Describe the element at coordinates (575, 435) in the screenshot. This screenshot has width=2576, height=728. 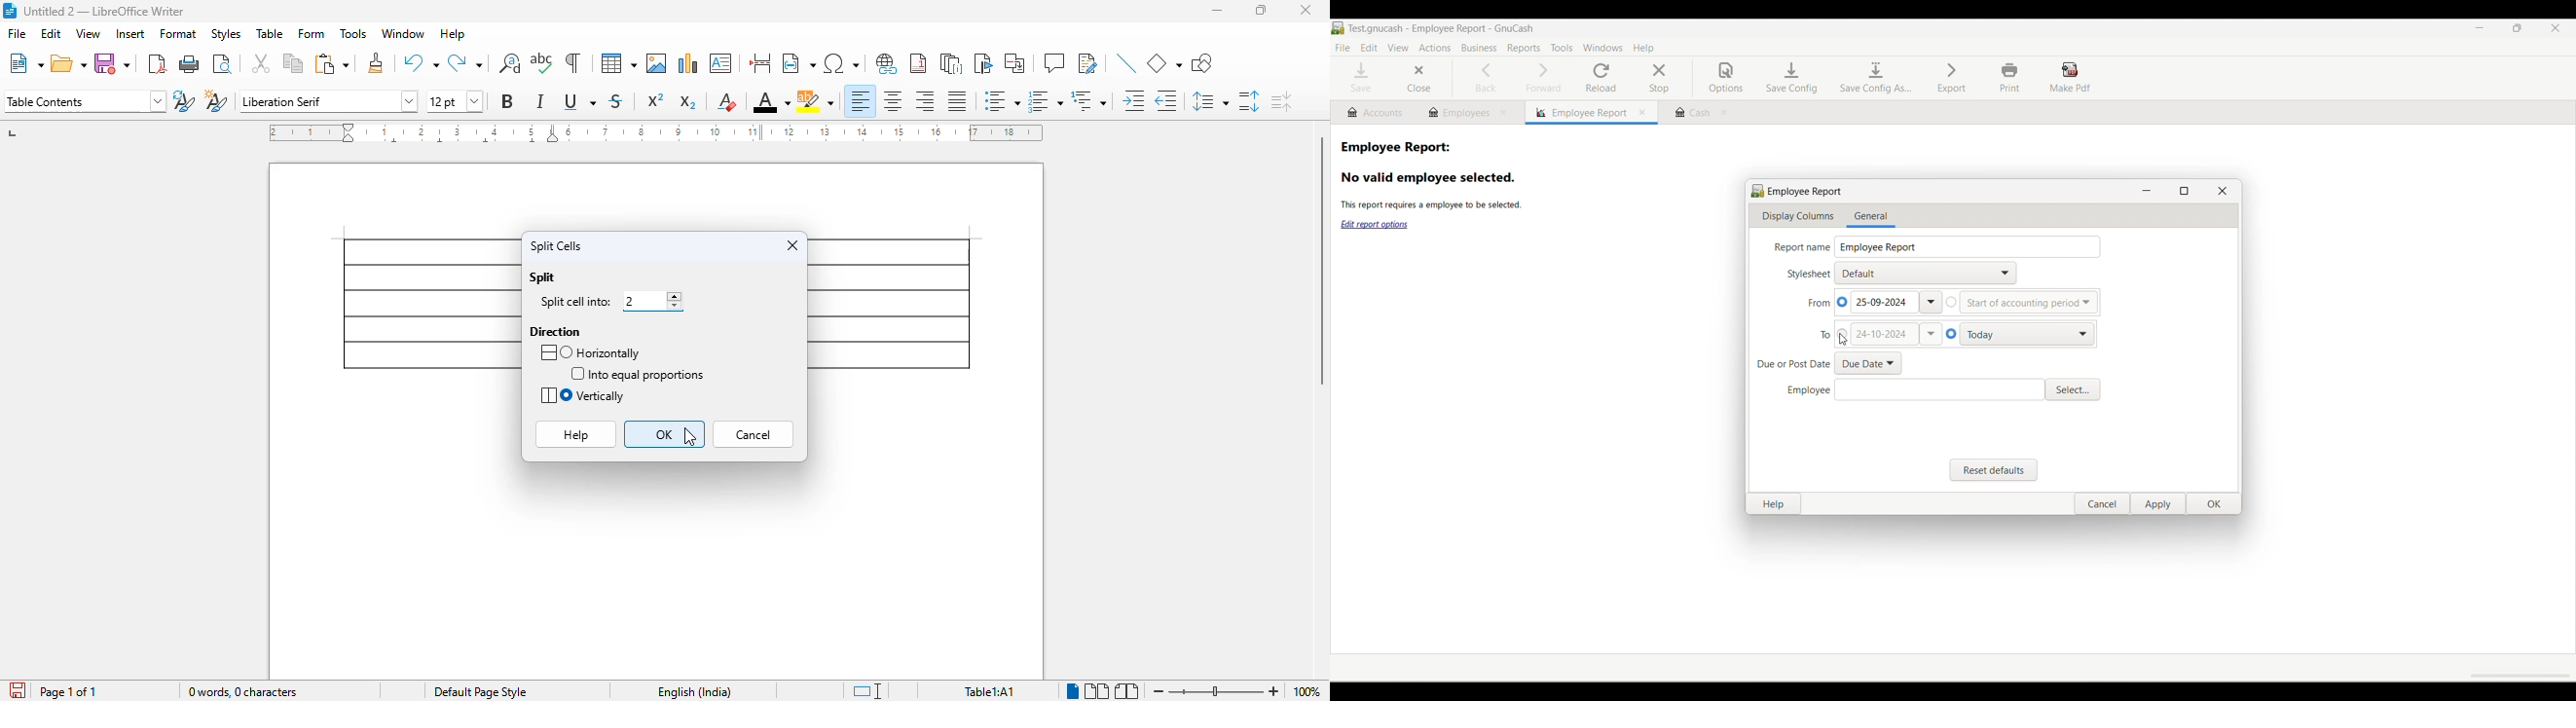
I see `help` at that location.